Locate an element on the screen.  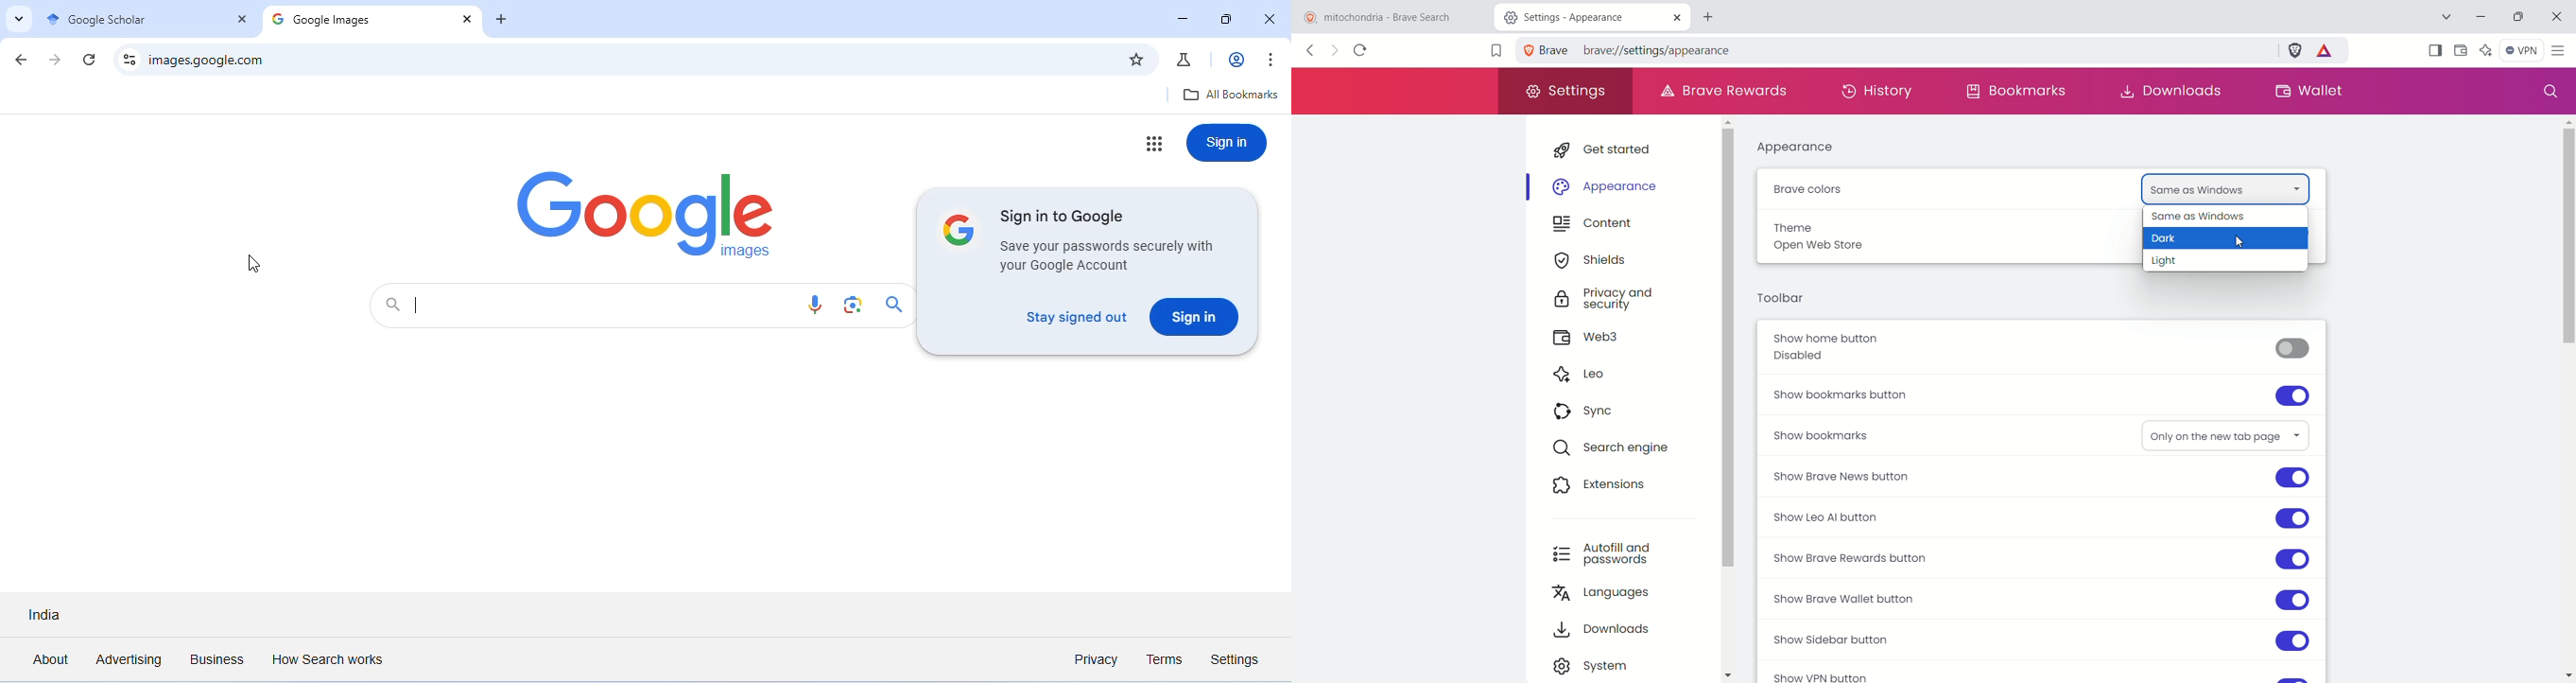
minimize is located at coordinates (1180, 19).